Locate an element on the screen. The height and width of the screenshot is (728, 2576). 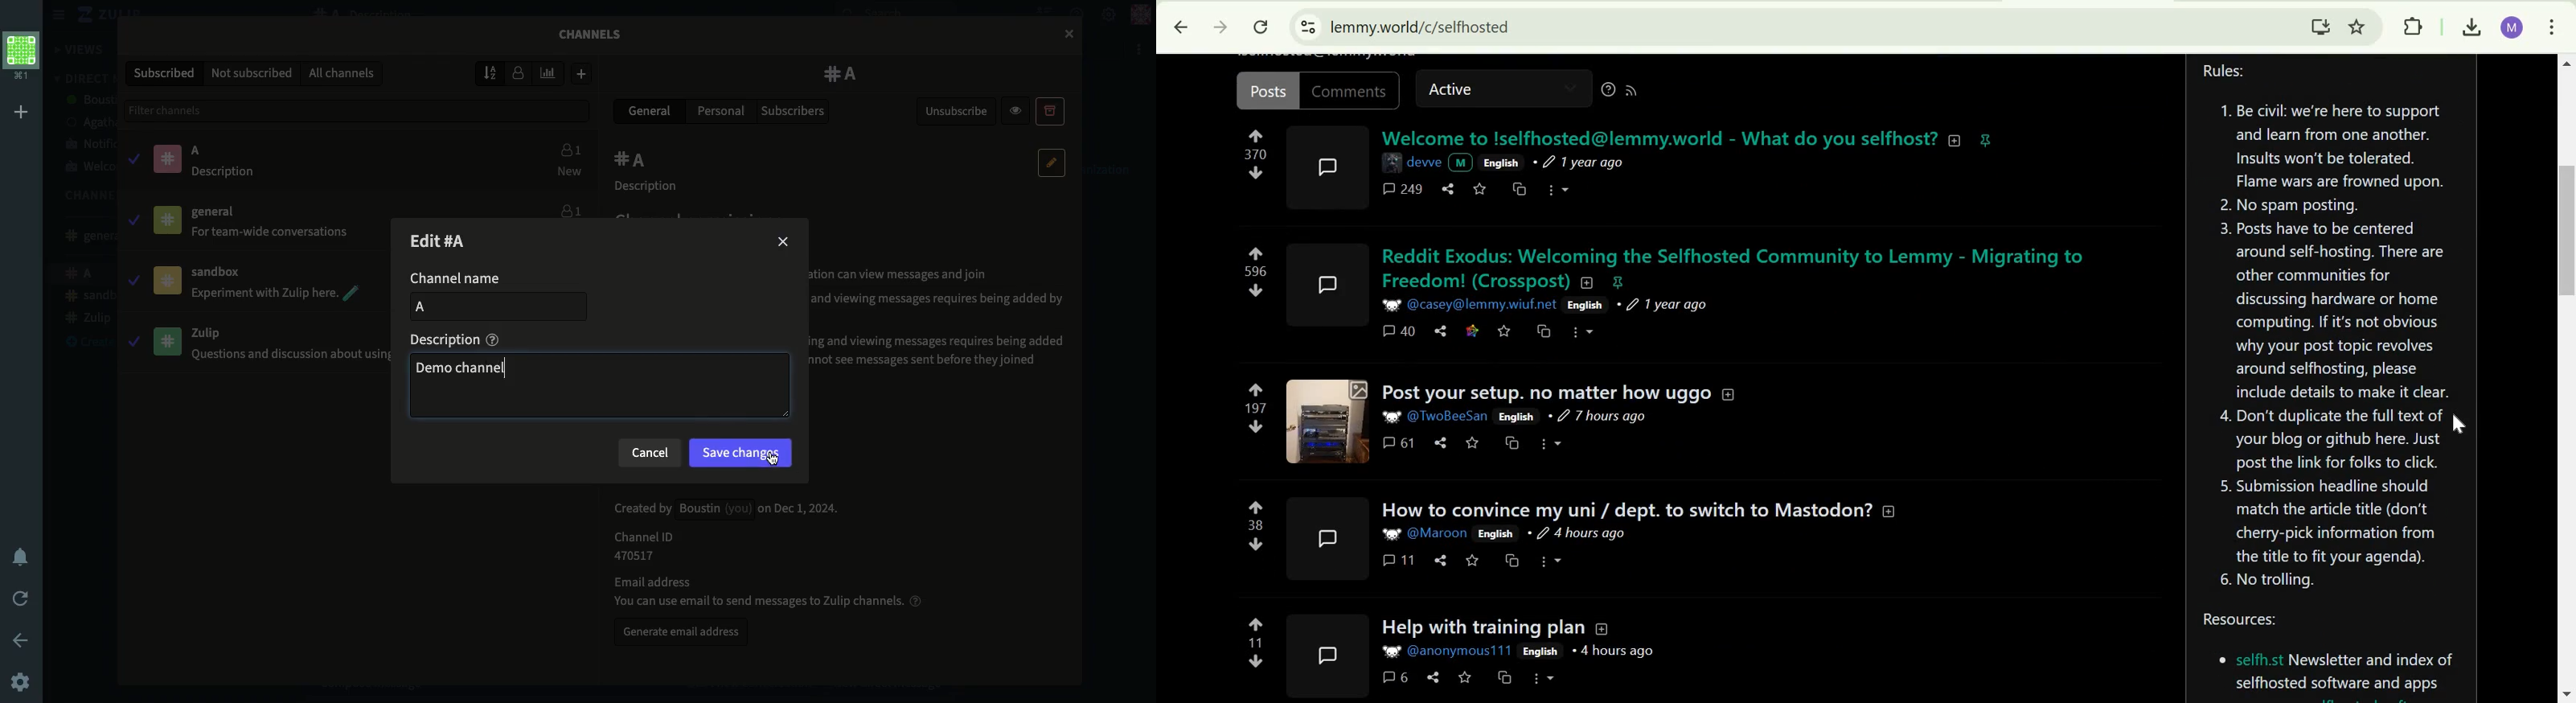
collapse is located at coordinates (1728, 392).